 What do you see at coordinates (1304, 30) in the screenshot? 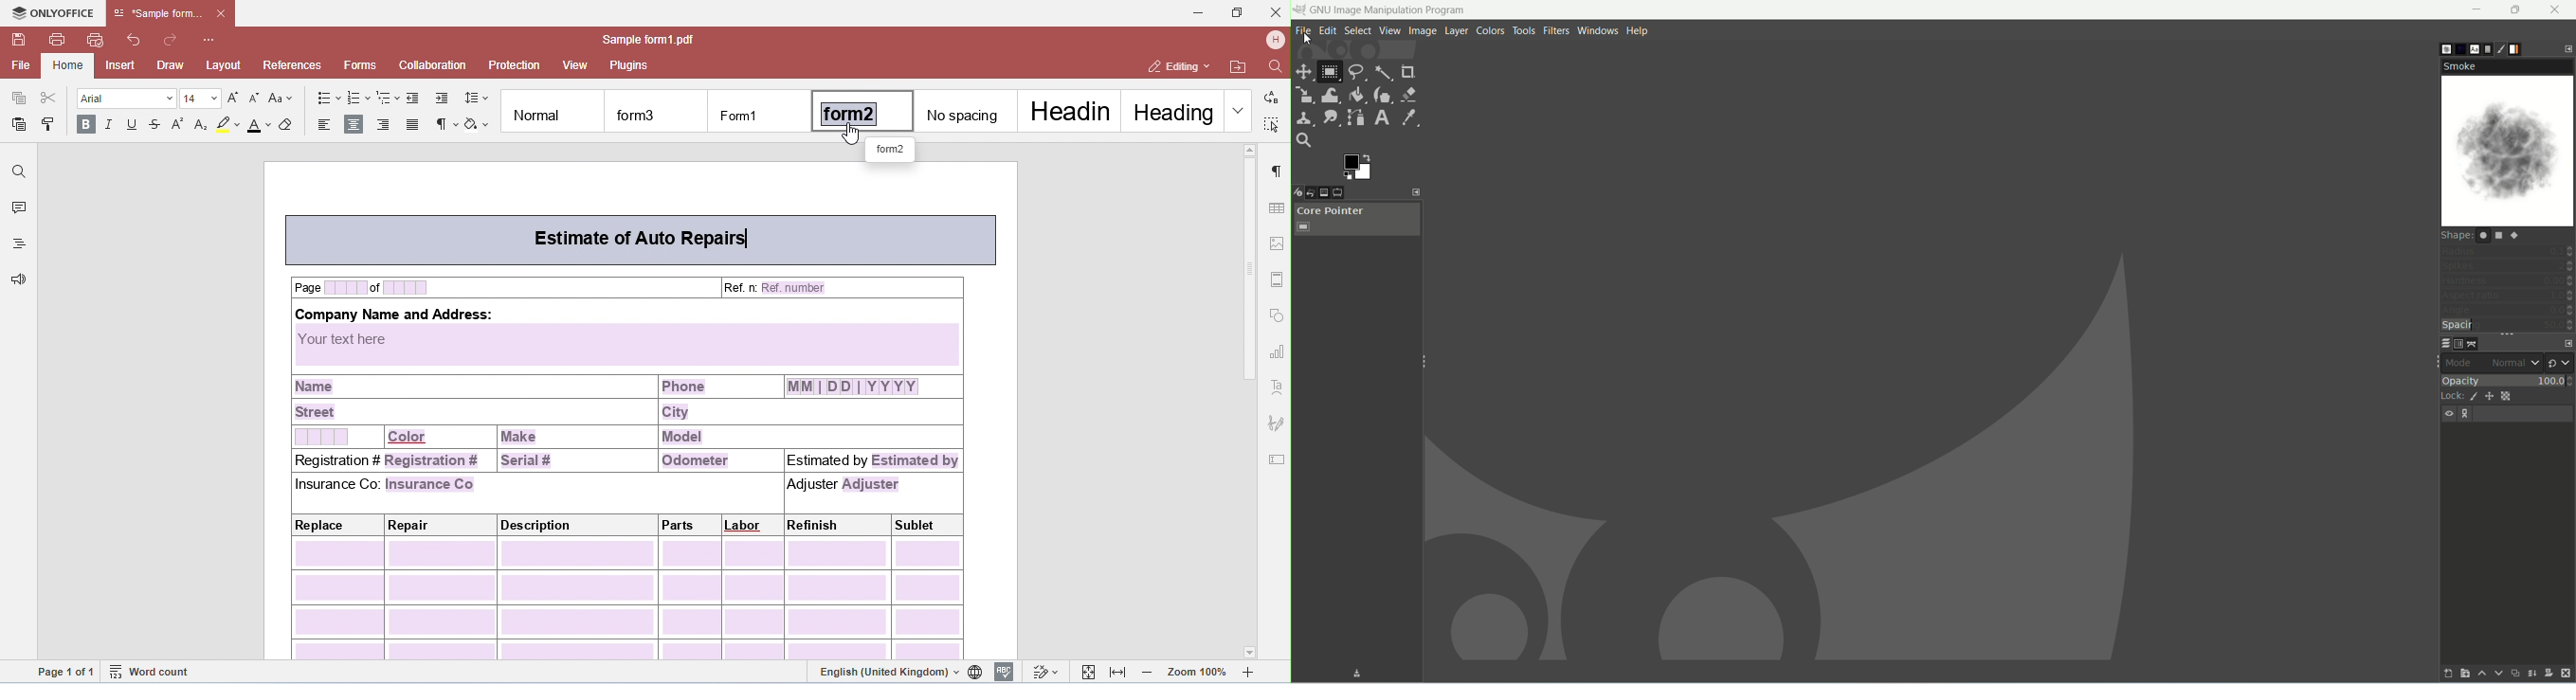
I see `file` at bounding box center [1304, 30].